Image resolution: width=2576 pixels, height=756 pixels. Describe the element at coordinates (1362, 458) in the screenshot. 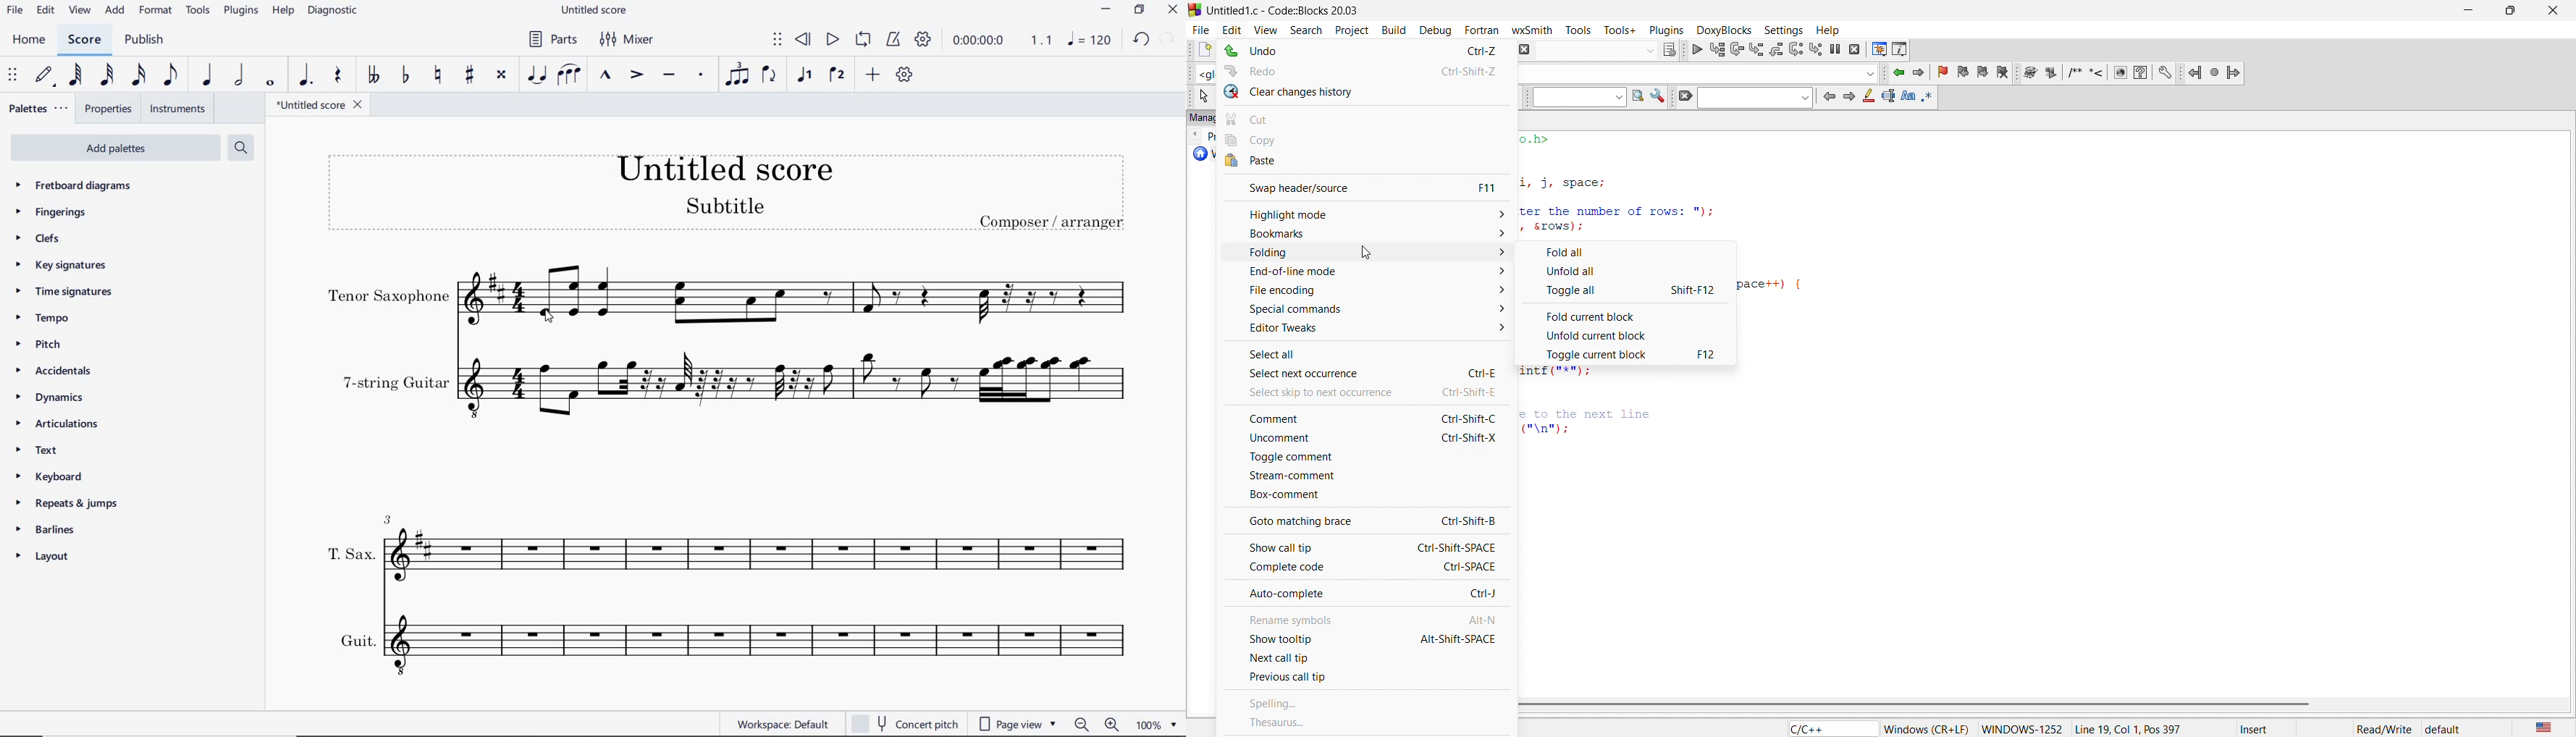

I see `toggle comment` at that location.